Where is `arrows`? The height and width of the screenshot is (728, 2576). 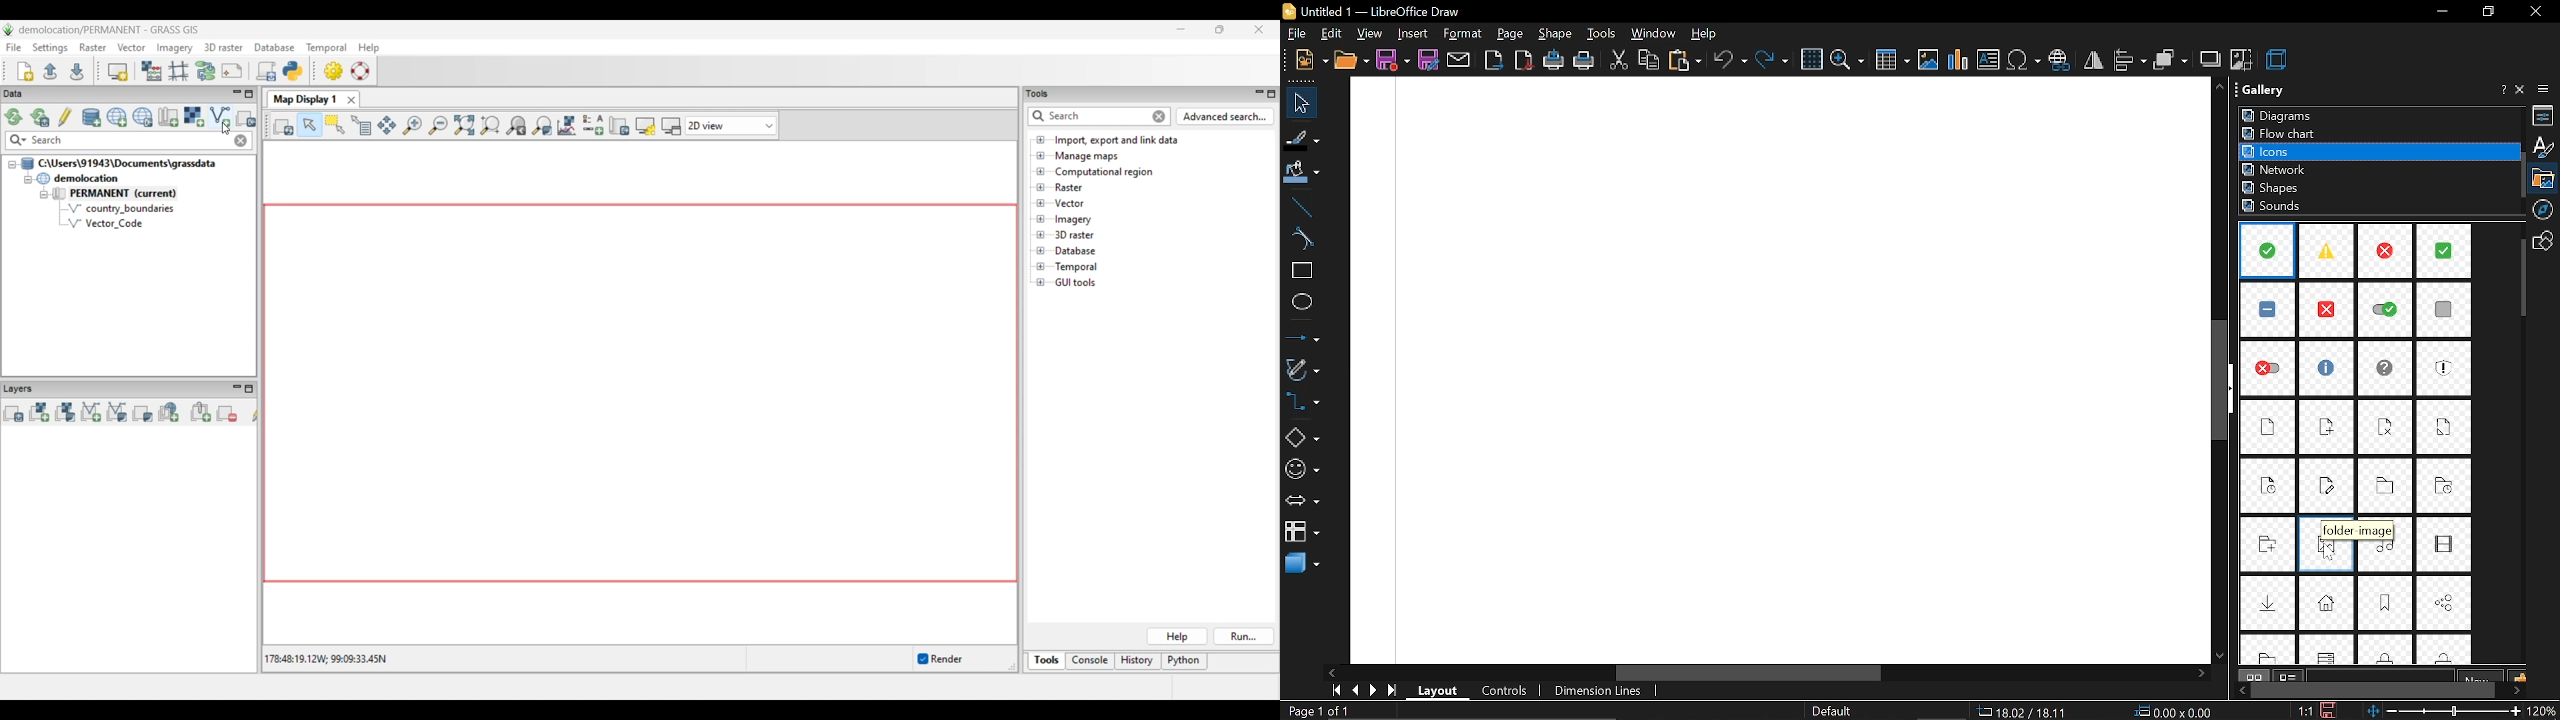
arrows is located at coordinates (1300, 503).